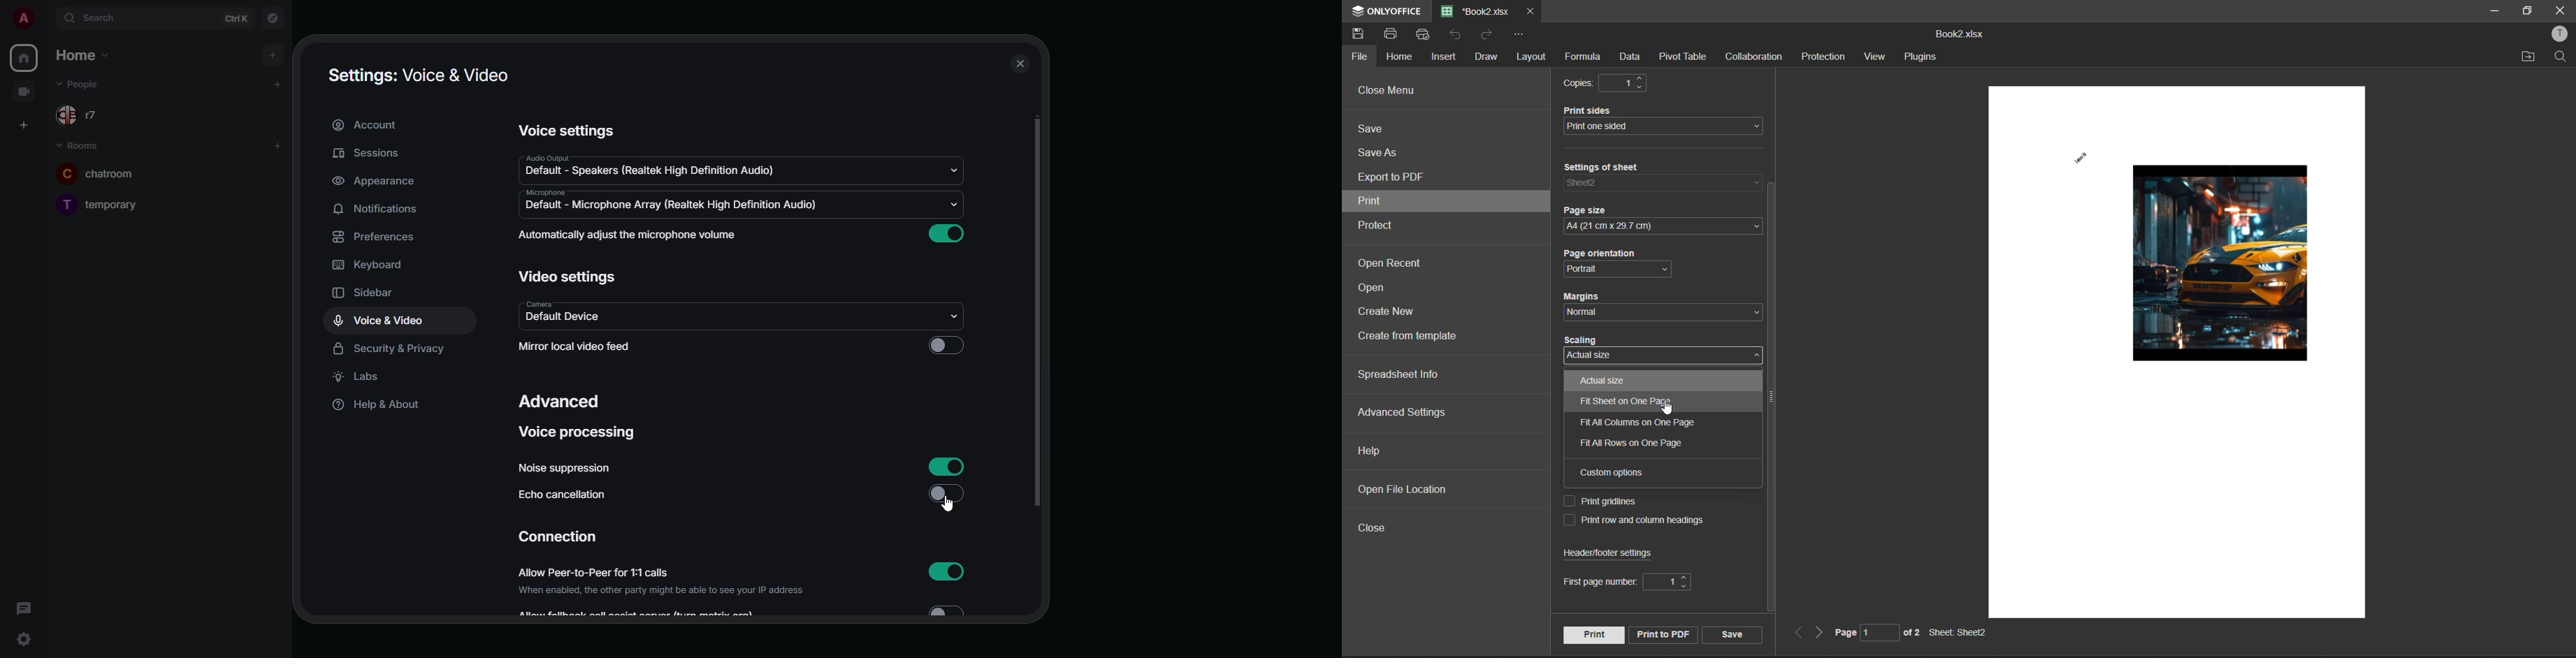 The width and height of the screenshot is (2576, 672). What do you see at coordinates (377, 405) in the screenshot?
I see `help & about` at bounding box center [377, 405].